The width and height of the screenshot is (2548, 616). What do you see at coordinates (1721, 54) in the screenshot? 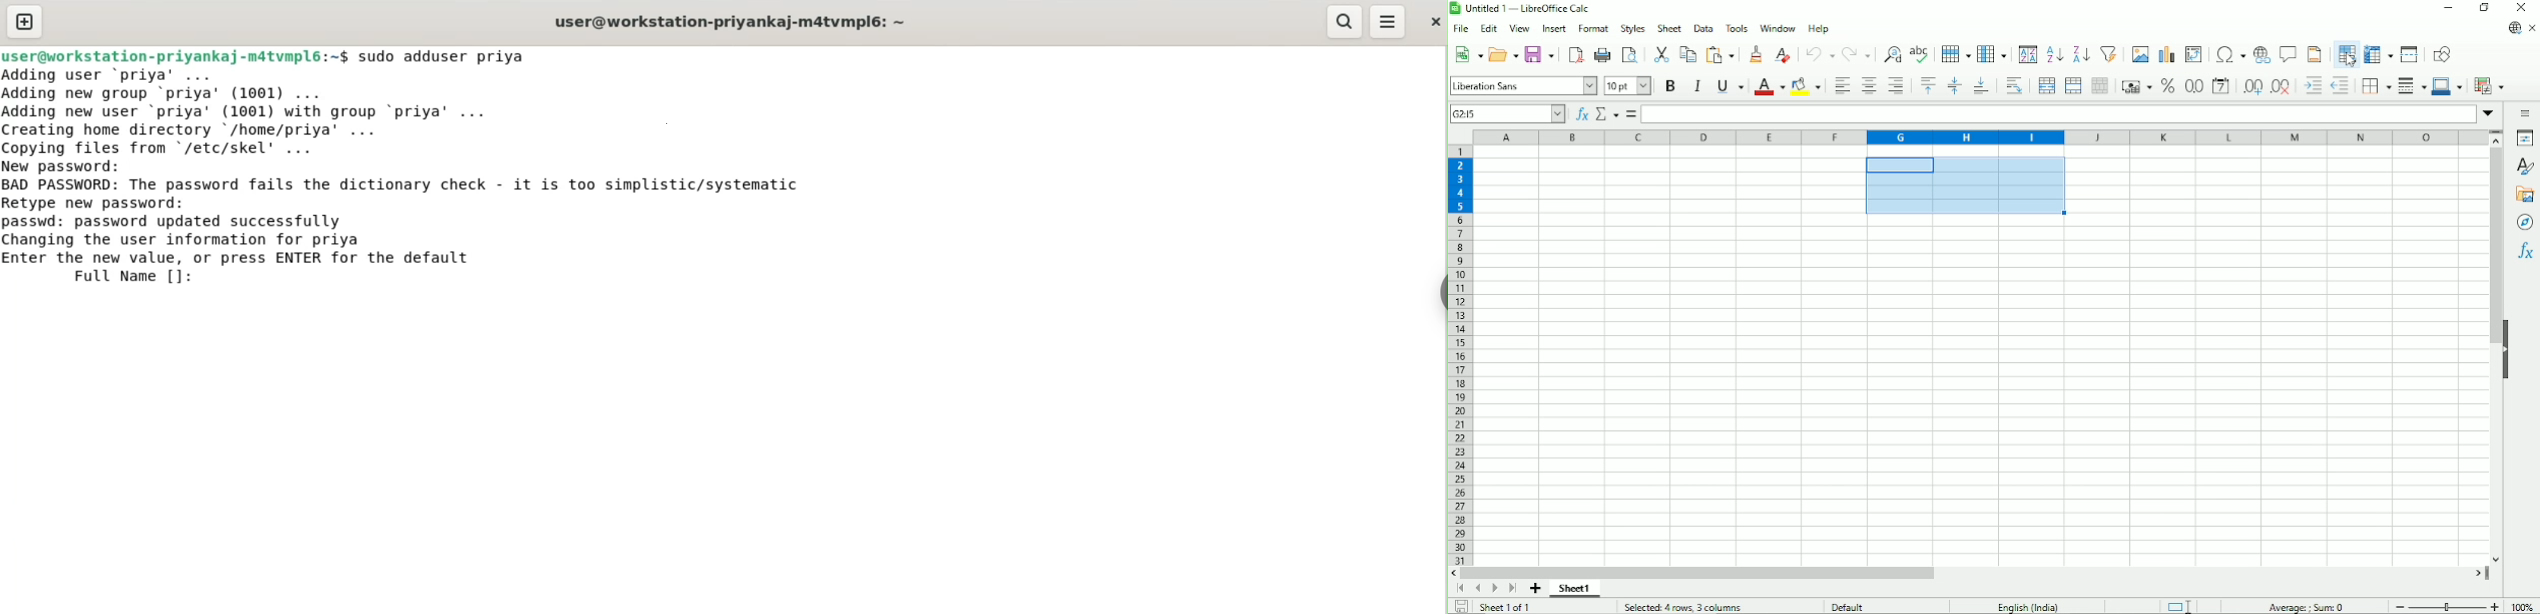
I see `Paste` at bounding box center [1721, 54].